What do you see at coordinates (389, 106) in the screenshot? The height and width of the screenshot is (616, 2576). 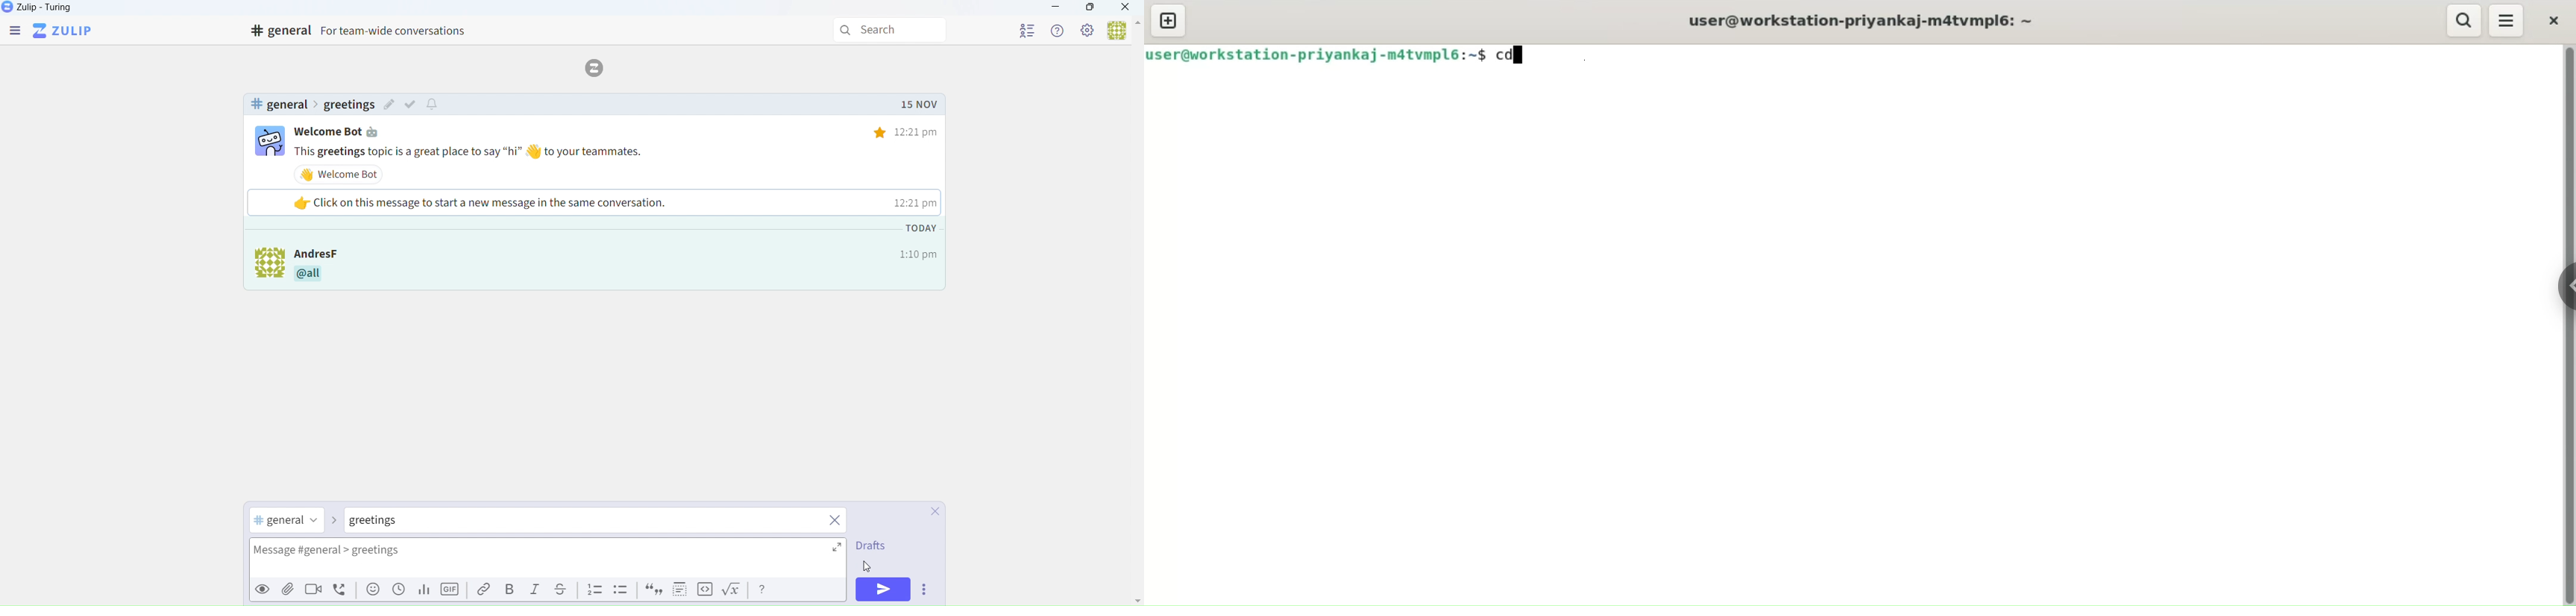 I see `edit` at bounding box center [389, 106].